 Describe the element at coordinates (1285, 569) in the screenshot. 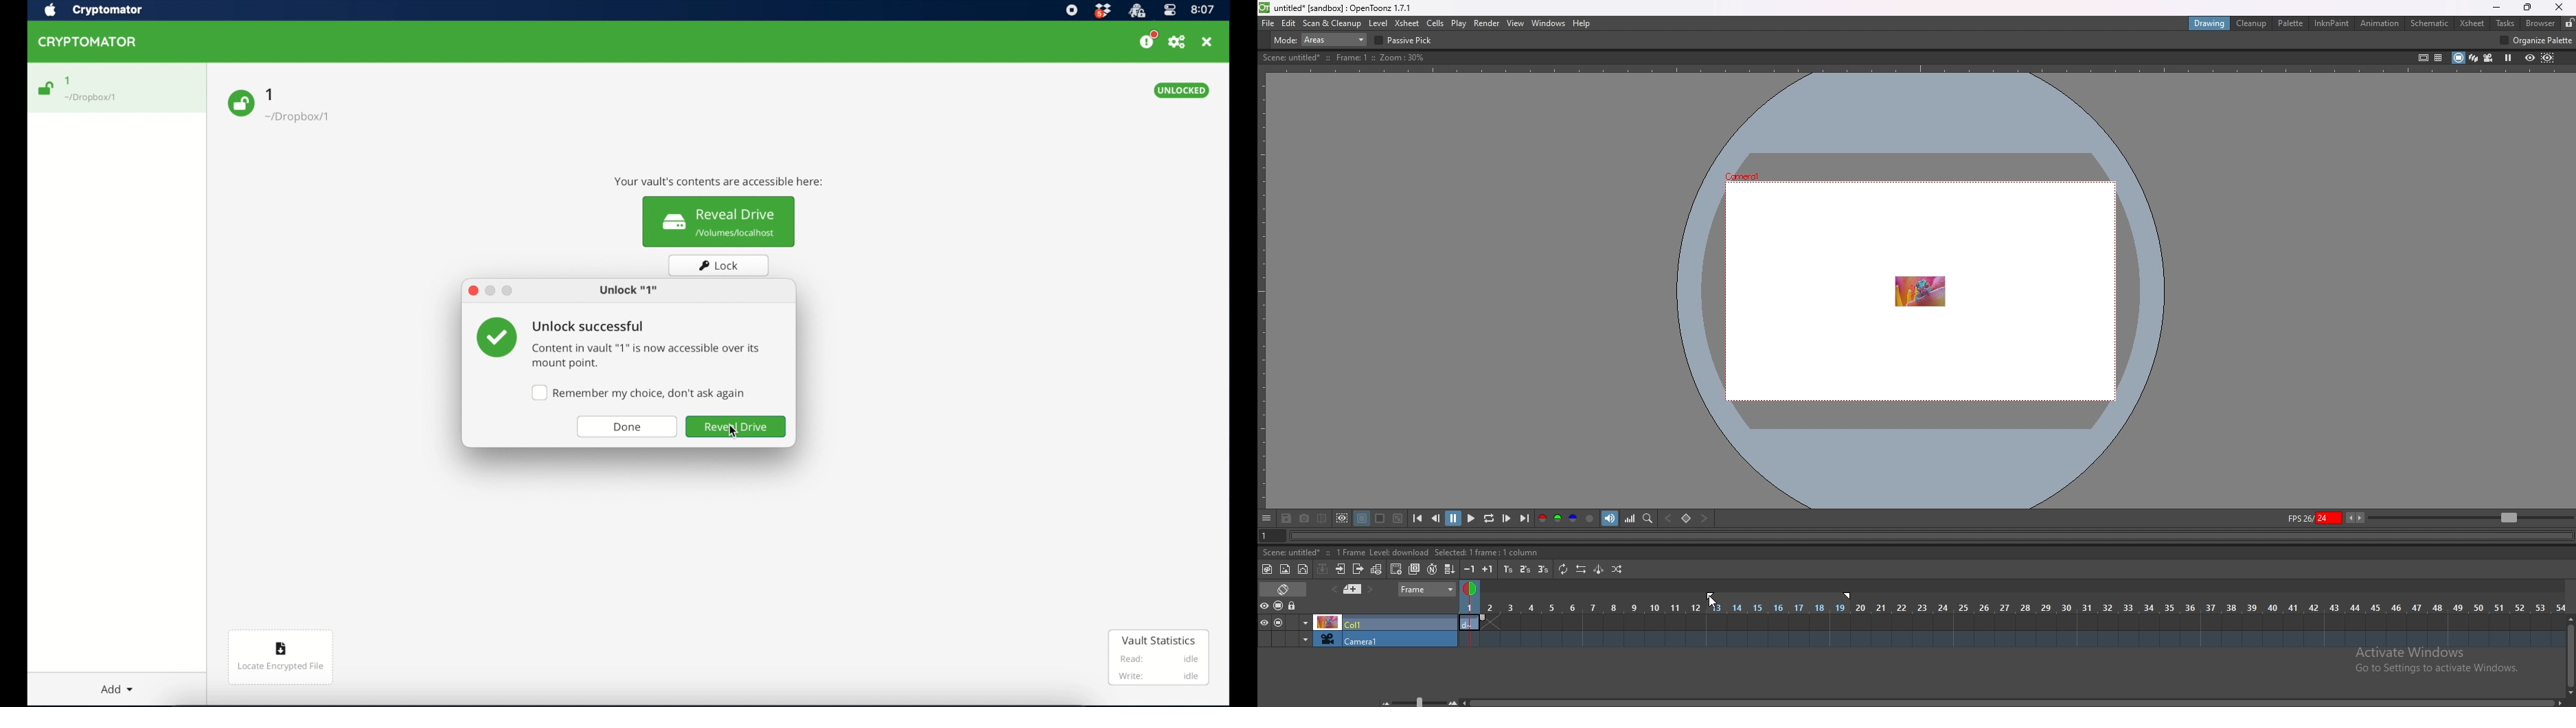

I see `new raster level`` at that location.